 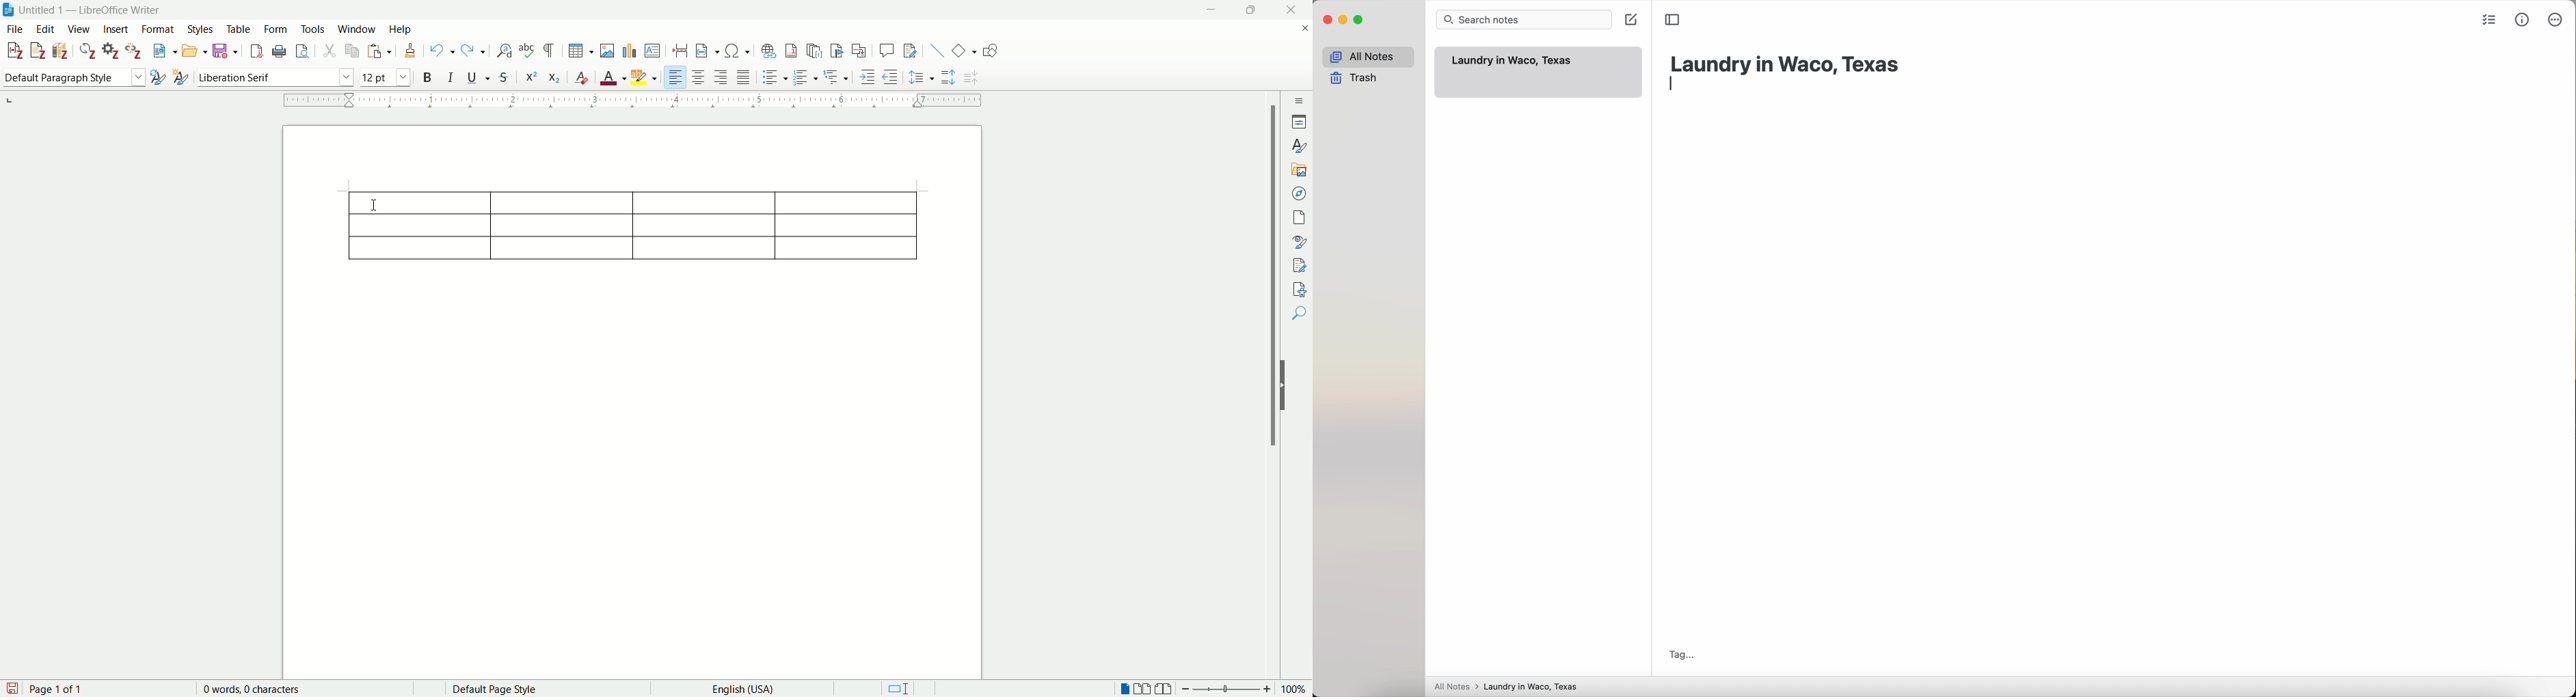 I want to click on undo, so click(x=437, y=51).